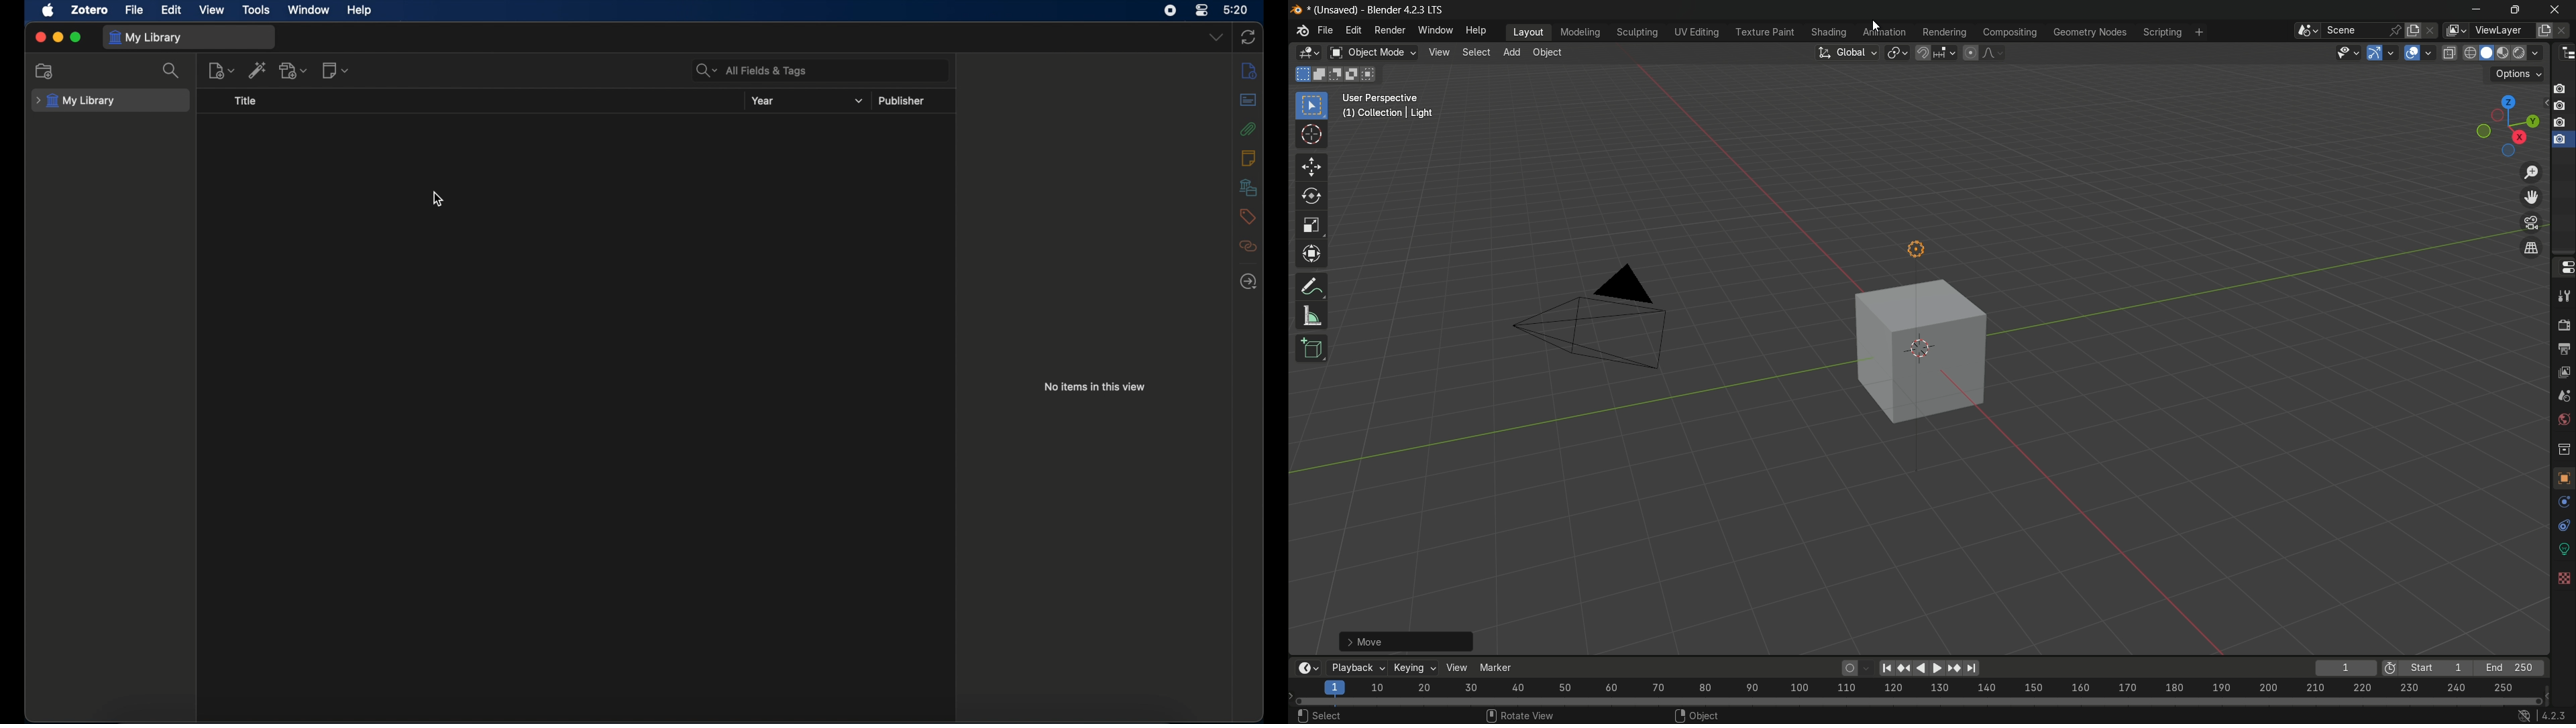 This screenshot has height=728, width=2576. What do you see at coordinates (359, 10) in the screenshot?
I see `help` at bounding box center [359, 10].